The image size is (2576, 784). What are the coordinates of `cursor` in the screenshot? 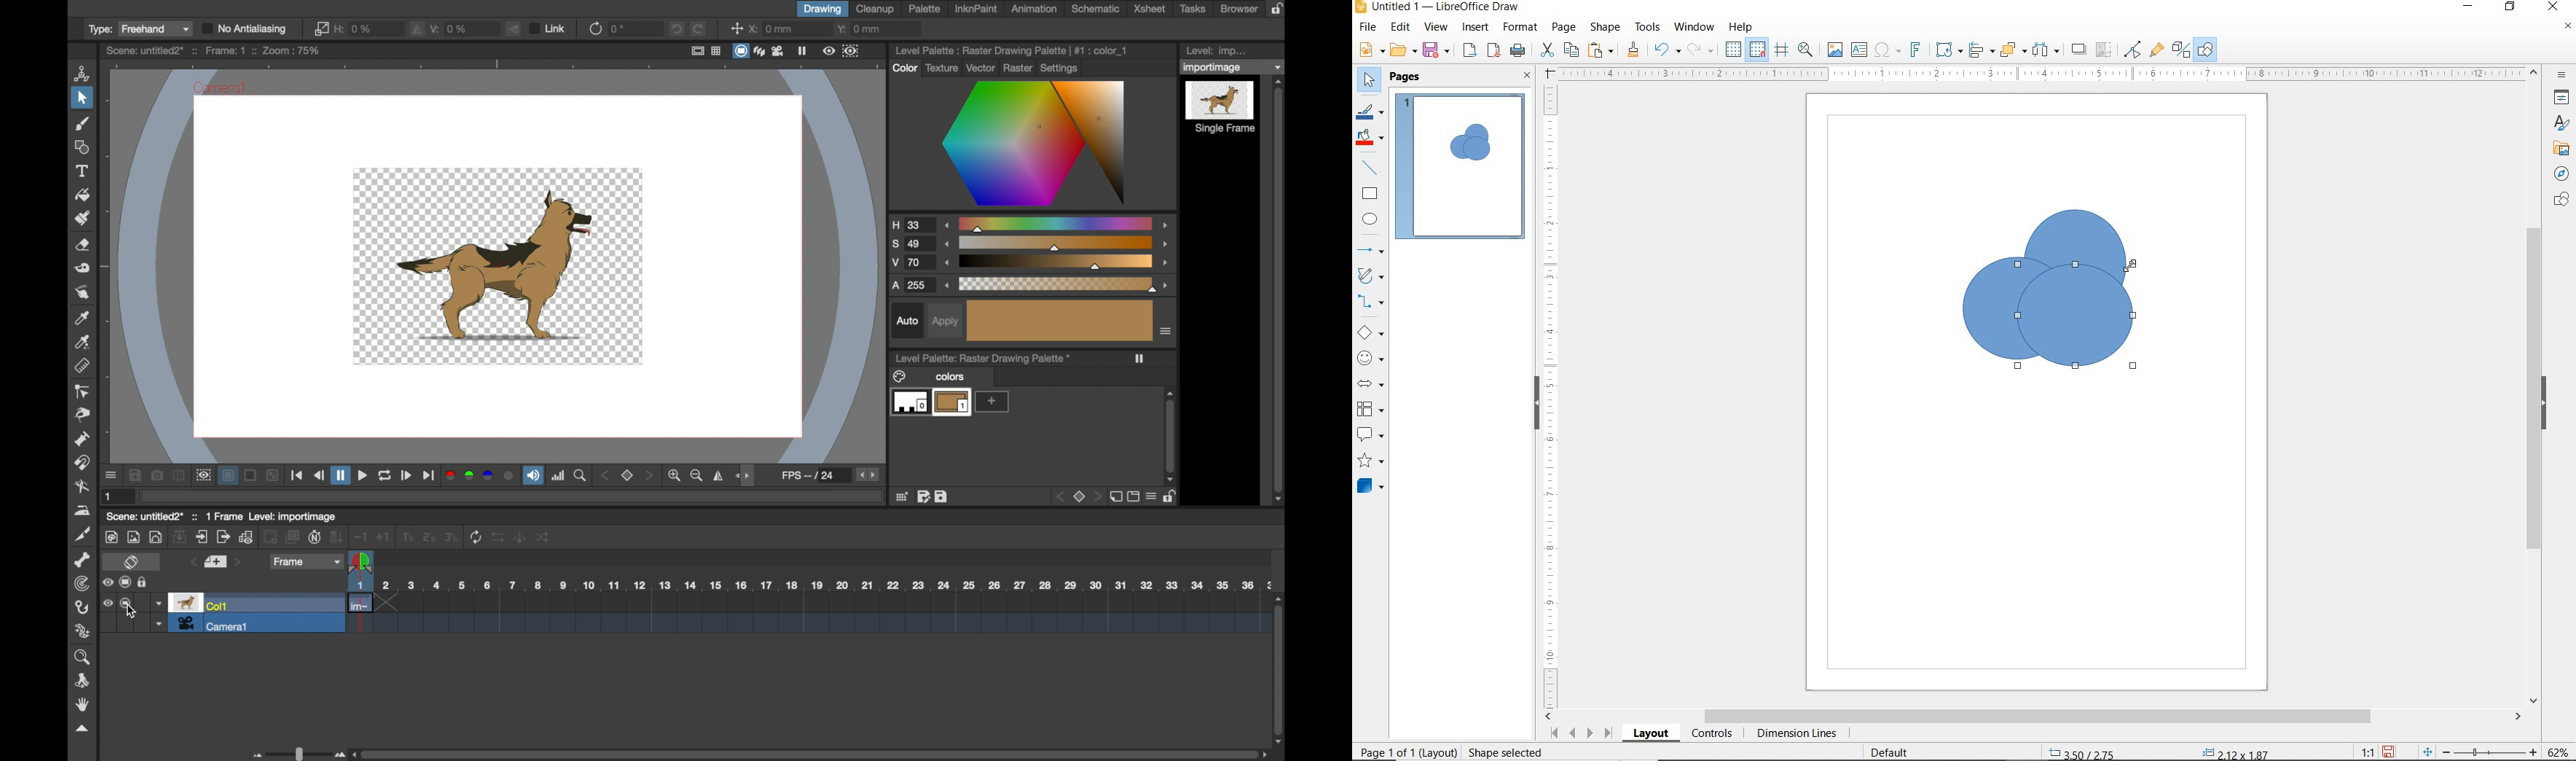 It's located at (131, 612).